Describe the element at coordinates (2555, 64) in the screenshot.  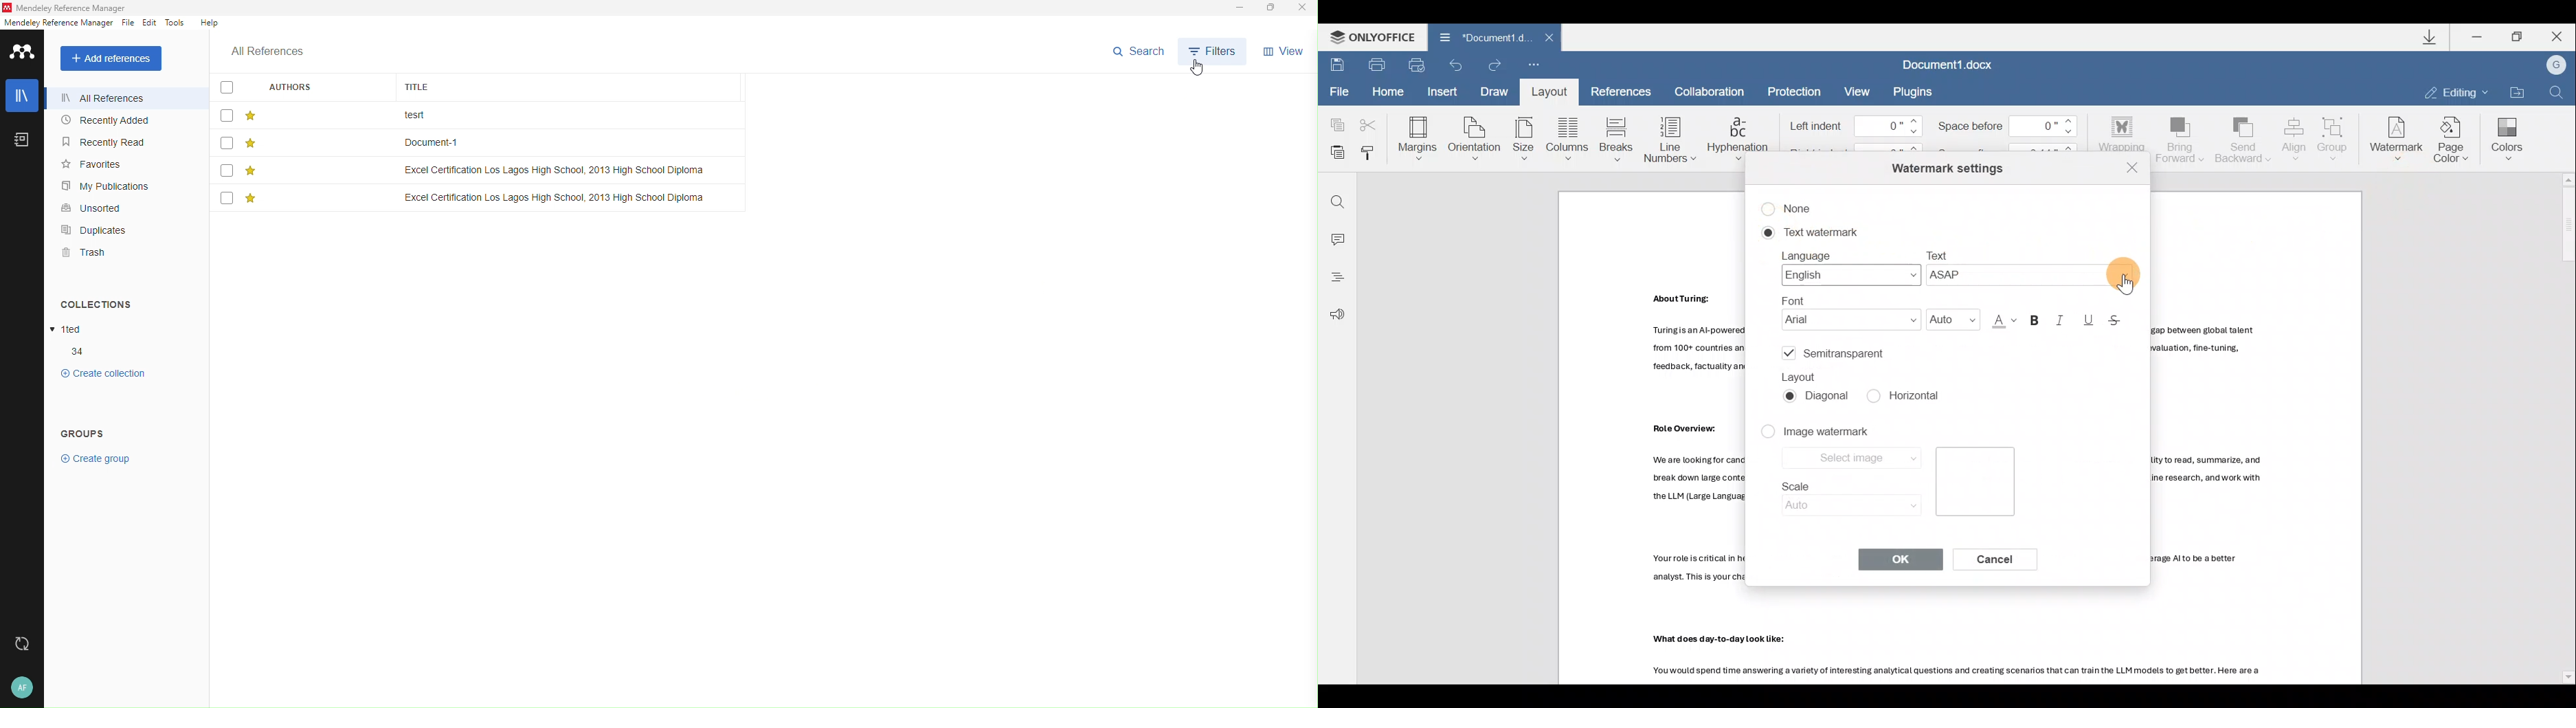
I see `Account name` at that location.